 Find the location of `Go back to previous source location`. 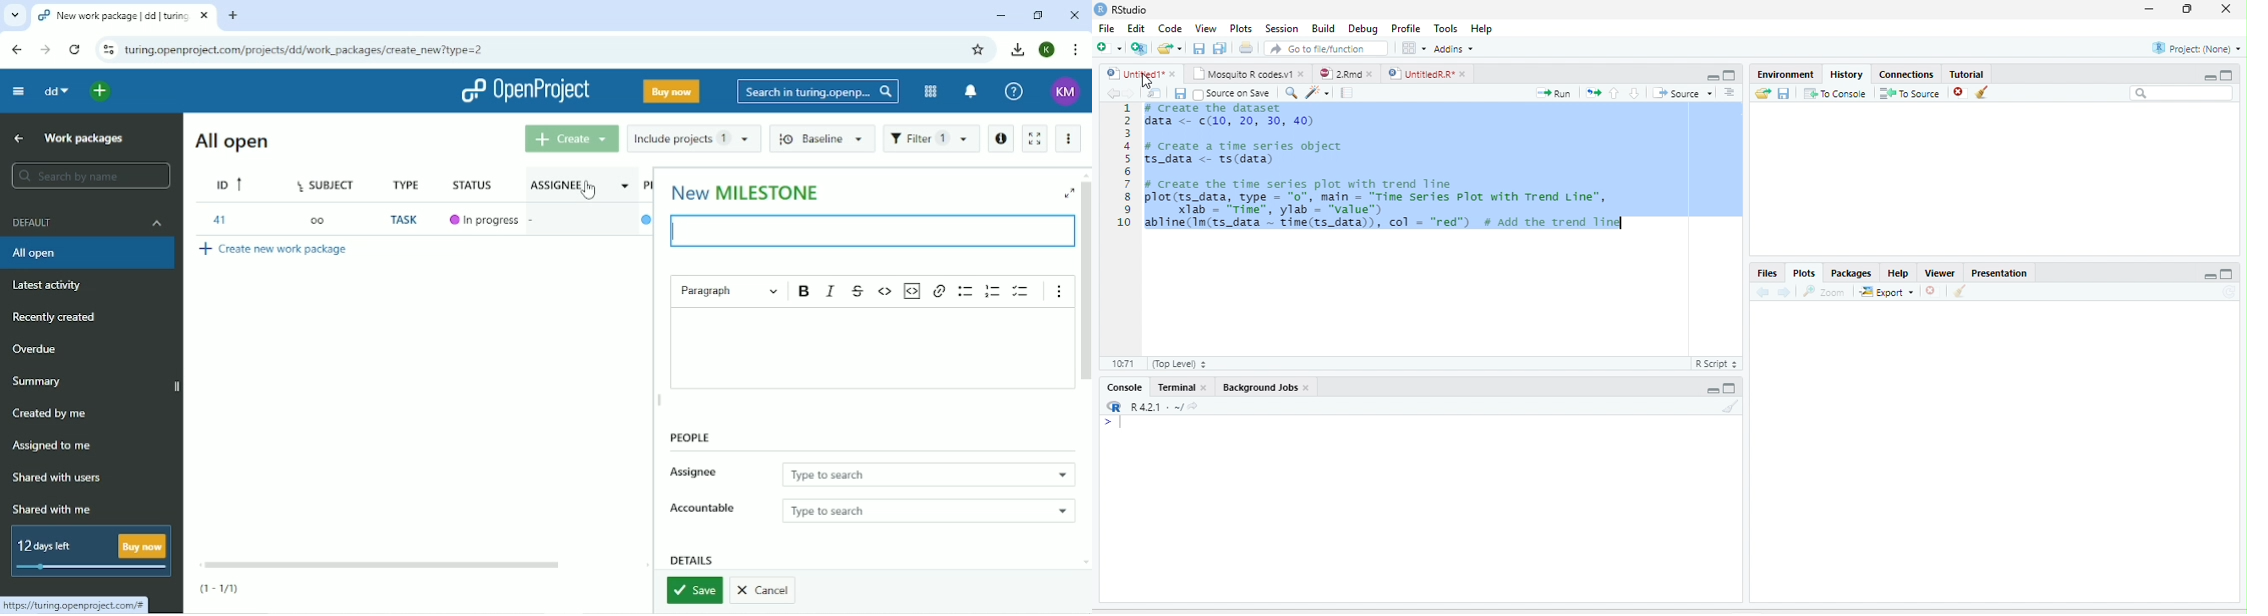

Go back to previous source location is located at coordinates (1111, 93).